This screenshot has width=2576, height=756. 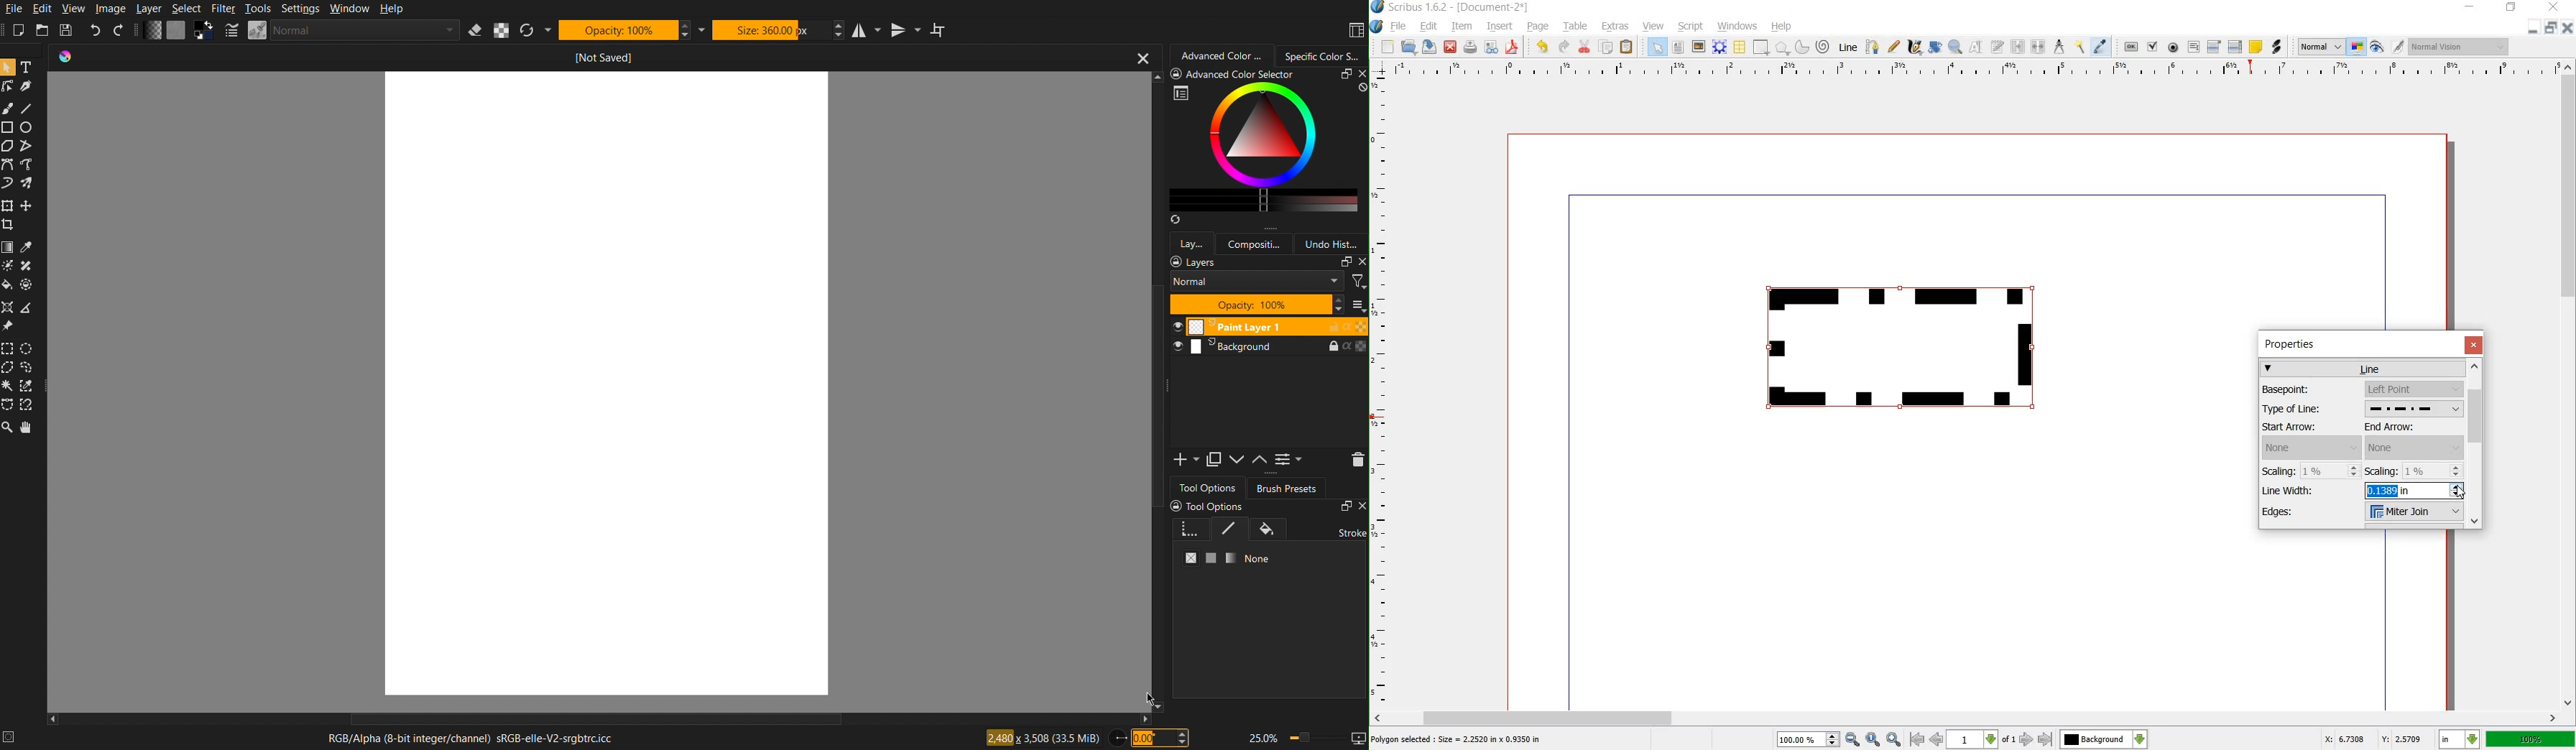 I want to click on CUT, so click(x=1585, y=47).